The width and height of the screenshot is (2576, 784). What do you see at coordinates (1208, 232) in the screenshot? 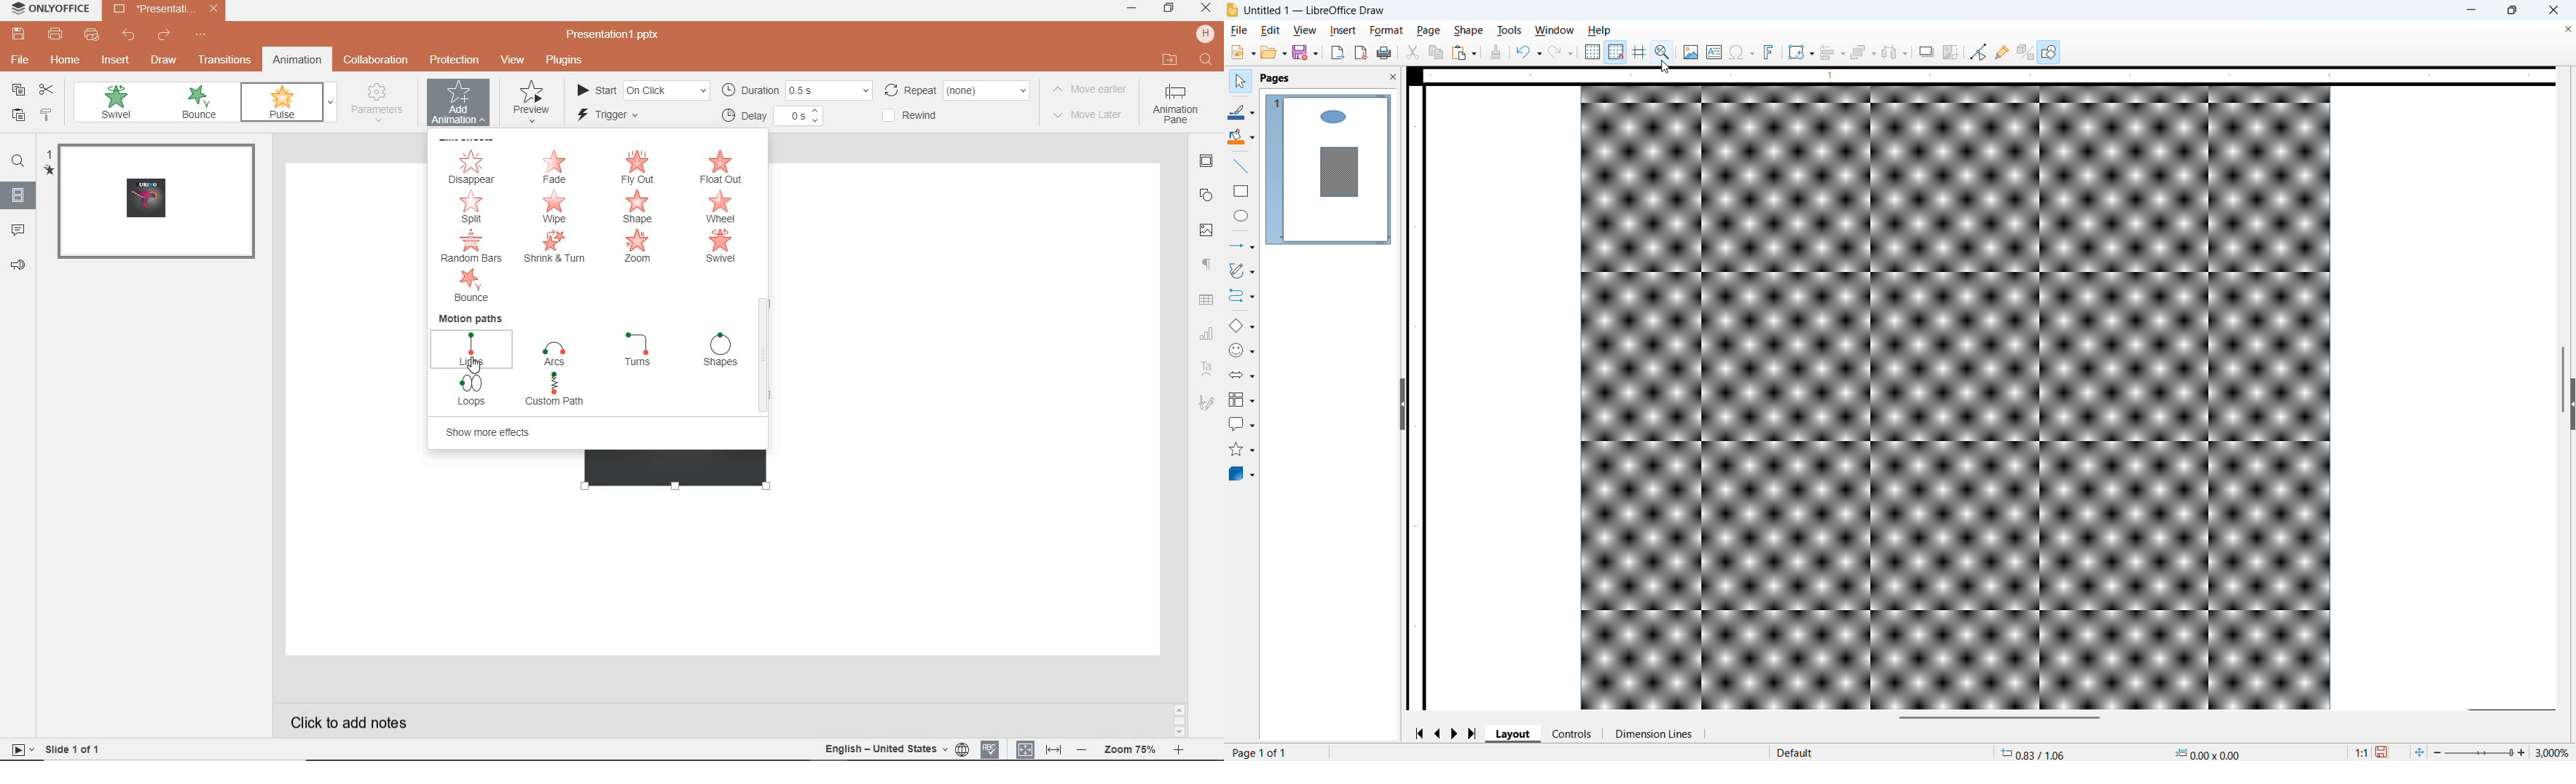
I see `image` at bounding box center [1208, 232].